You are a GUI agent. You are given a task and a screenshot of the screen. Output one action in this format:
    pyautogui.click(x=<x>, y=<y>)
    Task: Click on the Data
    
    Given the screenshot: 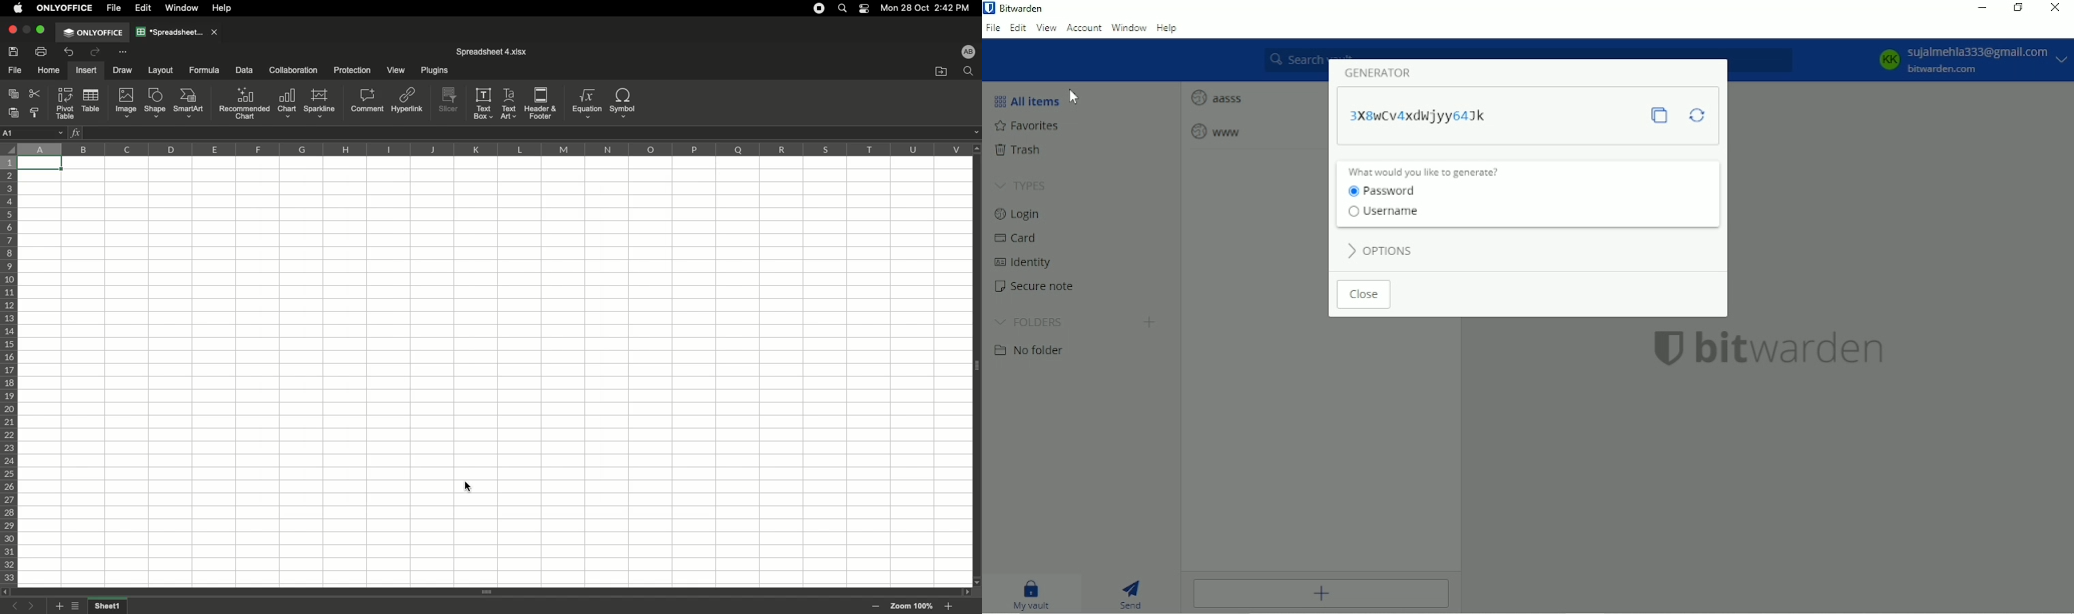 What is the action you would take?
    pyautogui.click(x=244, y=70)
    